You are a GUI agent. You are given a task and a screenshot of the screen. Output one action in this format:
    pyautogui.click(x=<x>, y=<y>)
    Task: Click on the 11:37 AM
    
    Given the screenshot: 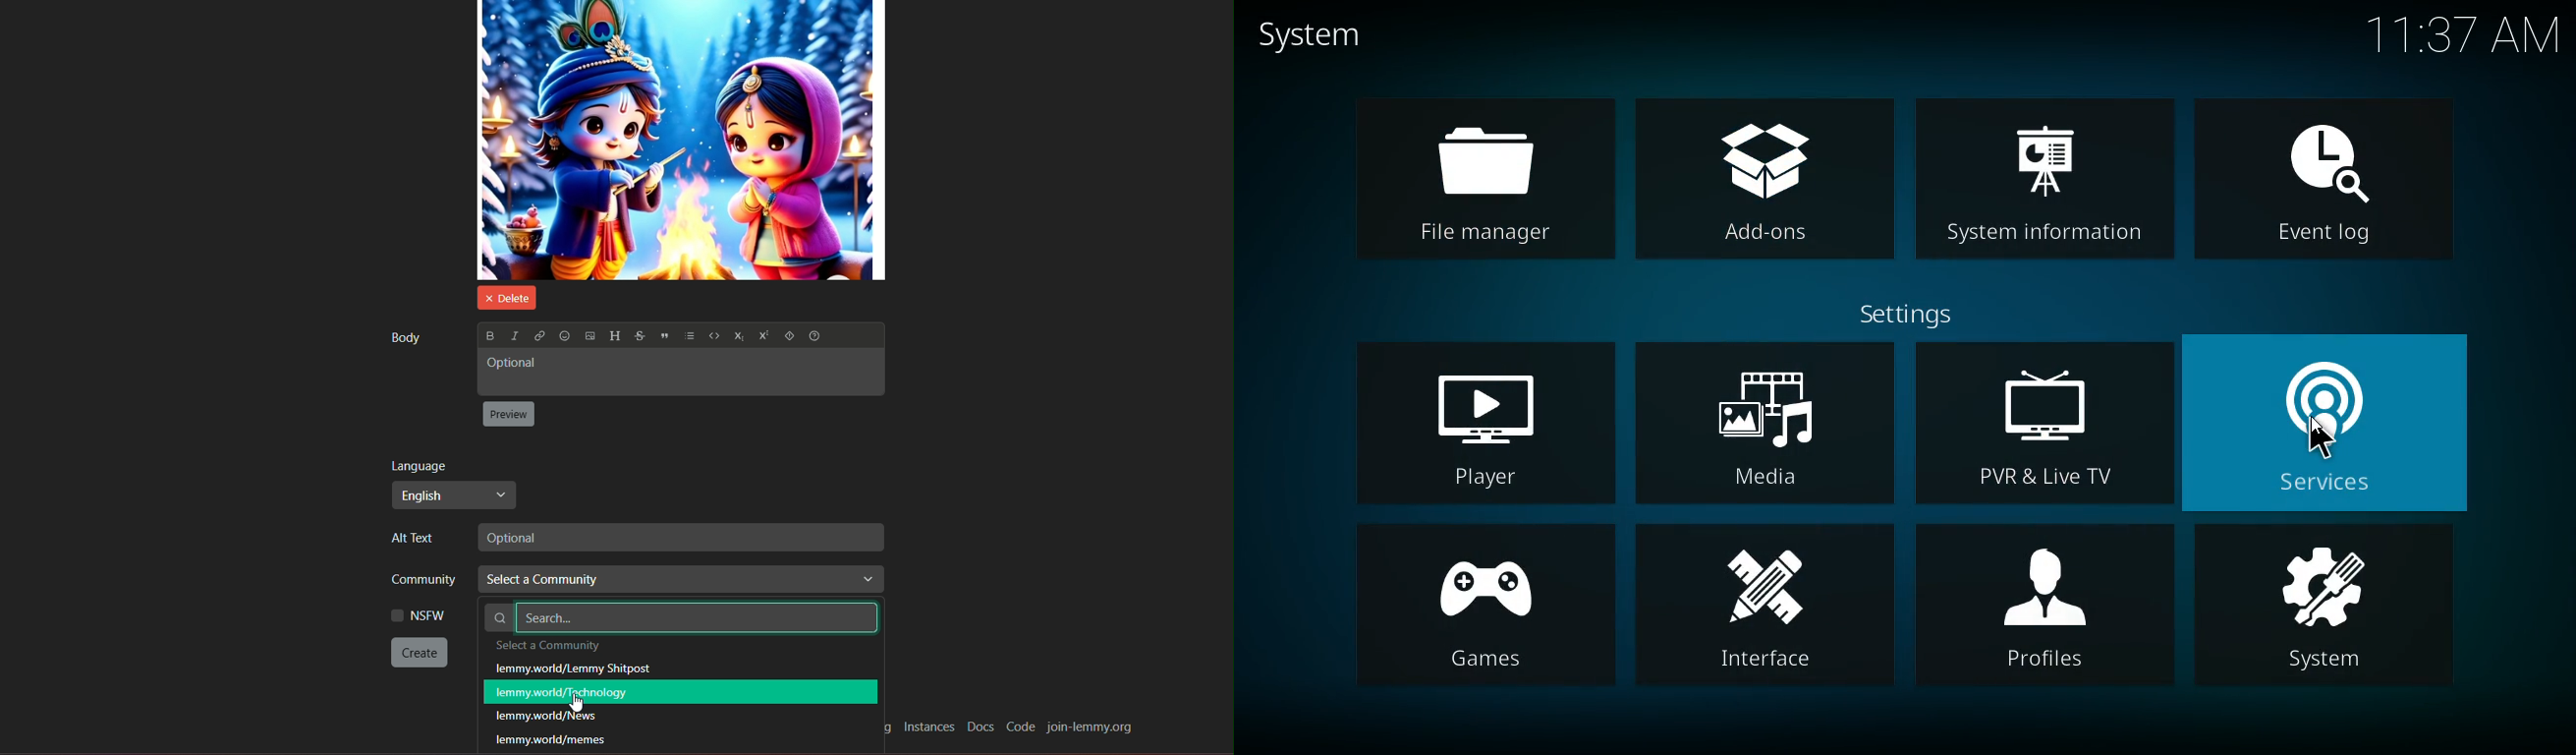 What is the action you would take?
    pyautogui.click(x=2461, y=36)
    